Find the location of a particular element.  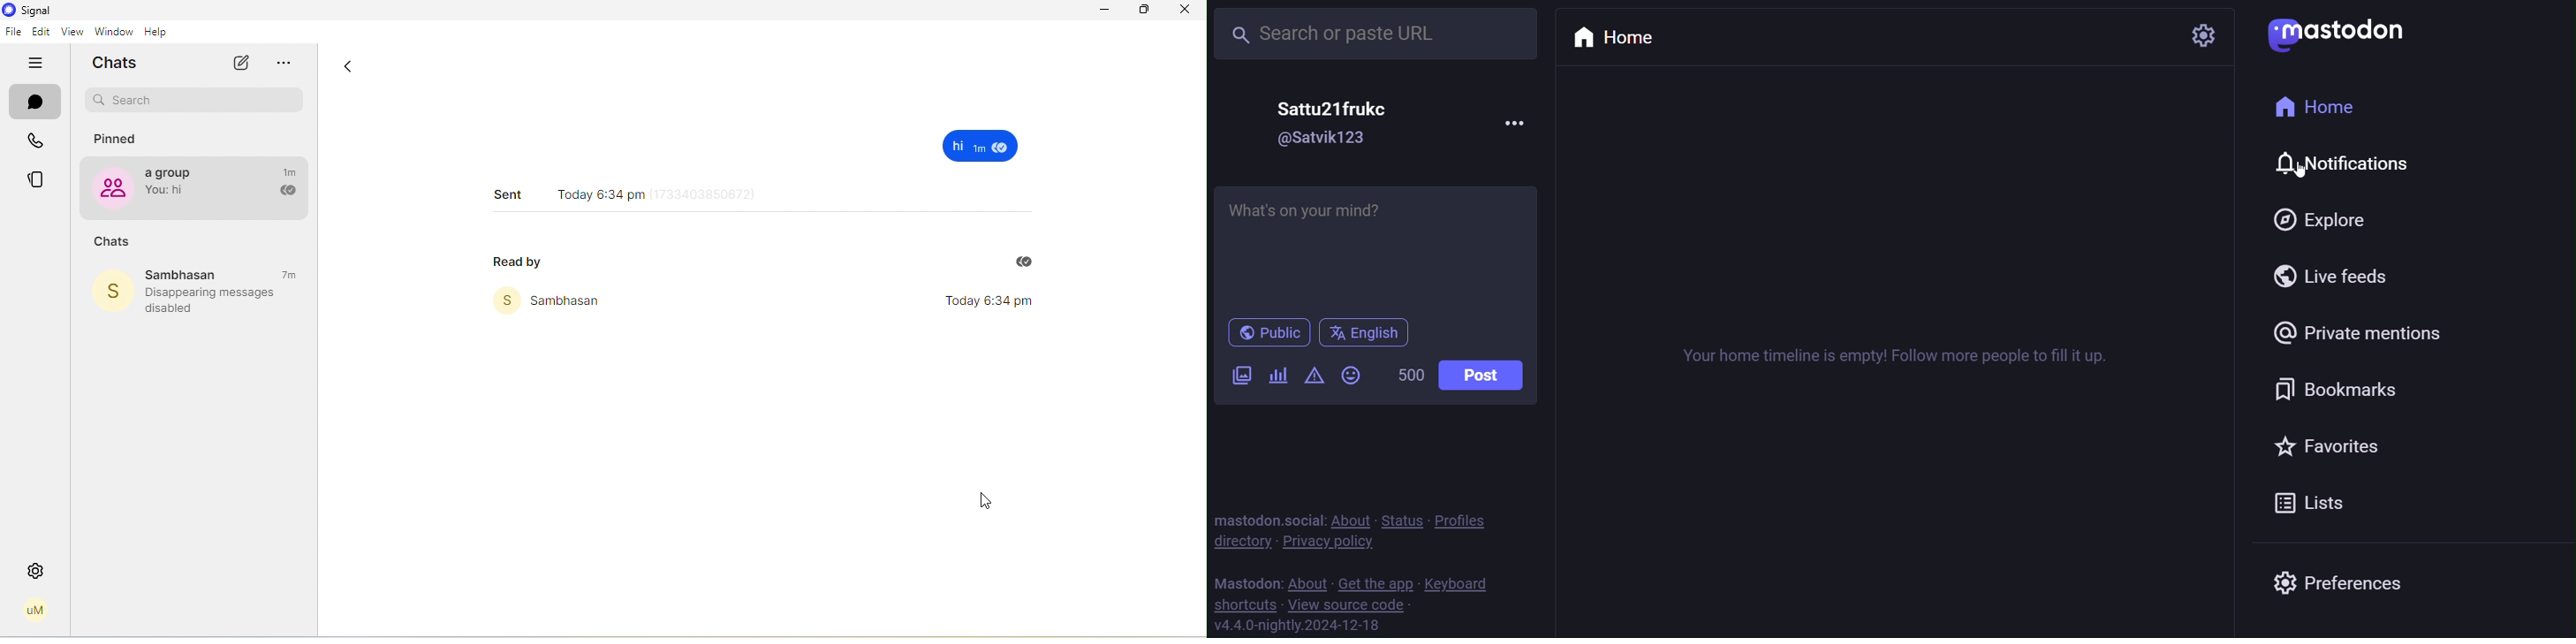

toggle side bar is located at coordinates (39, 64).